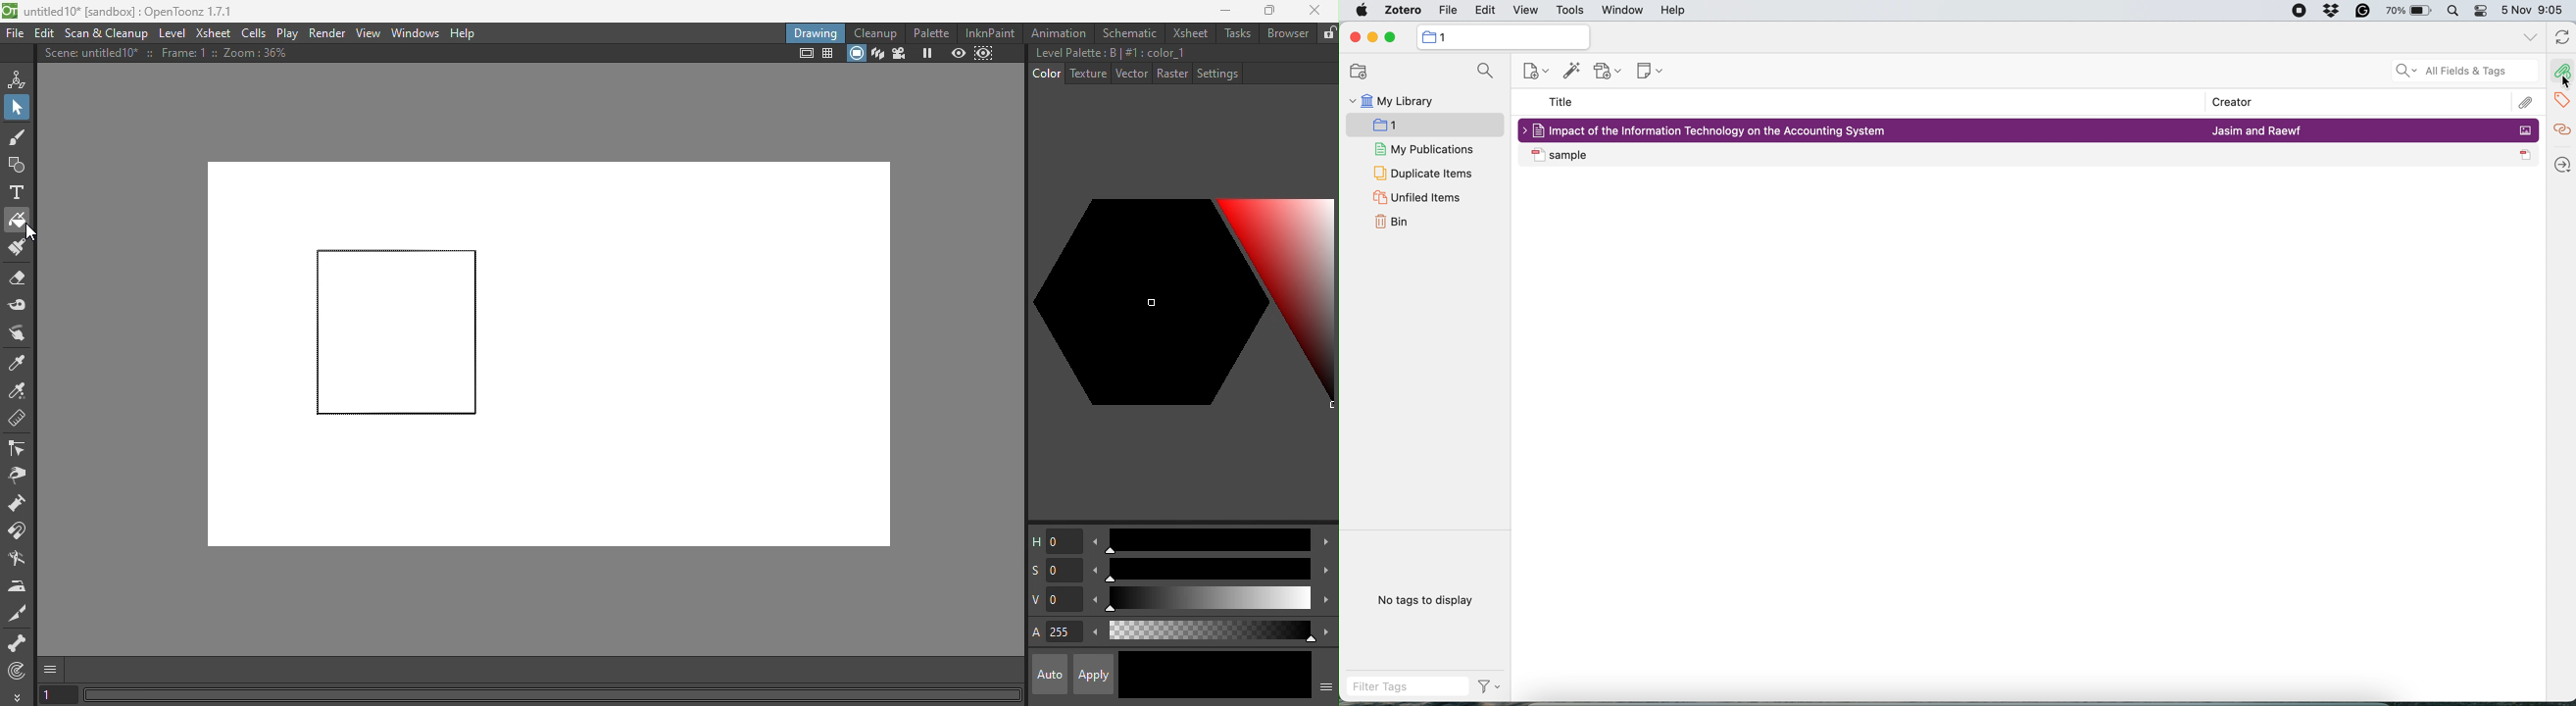 The image size is (2576, 728). I want to click on Current style, so click(1165, 674).